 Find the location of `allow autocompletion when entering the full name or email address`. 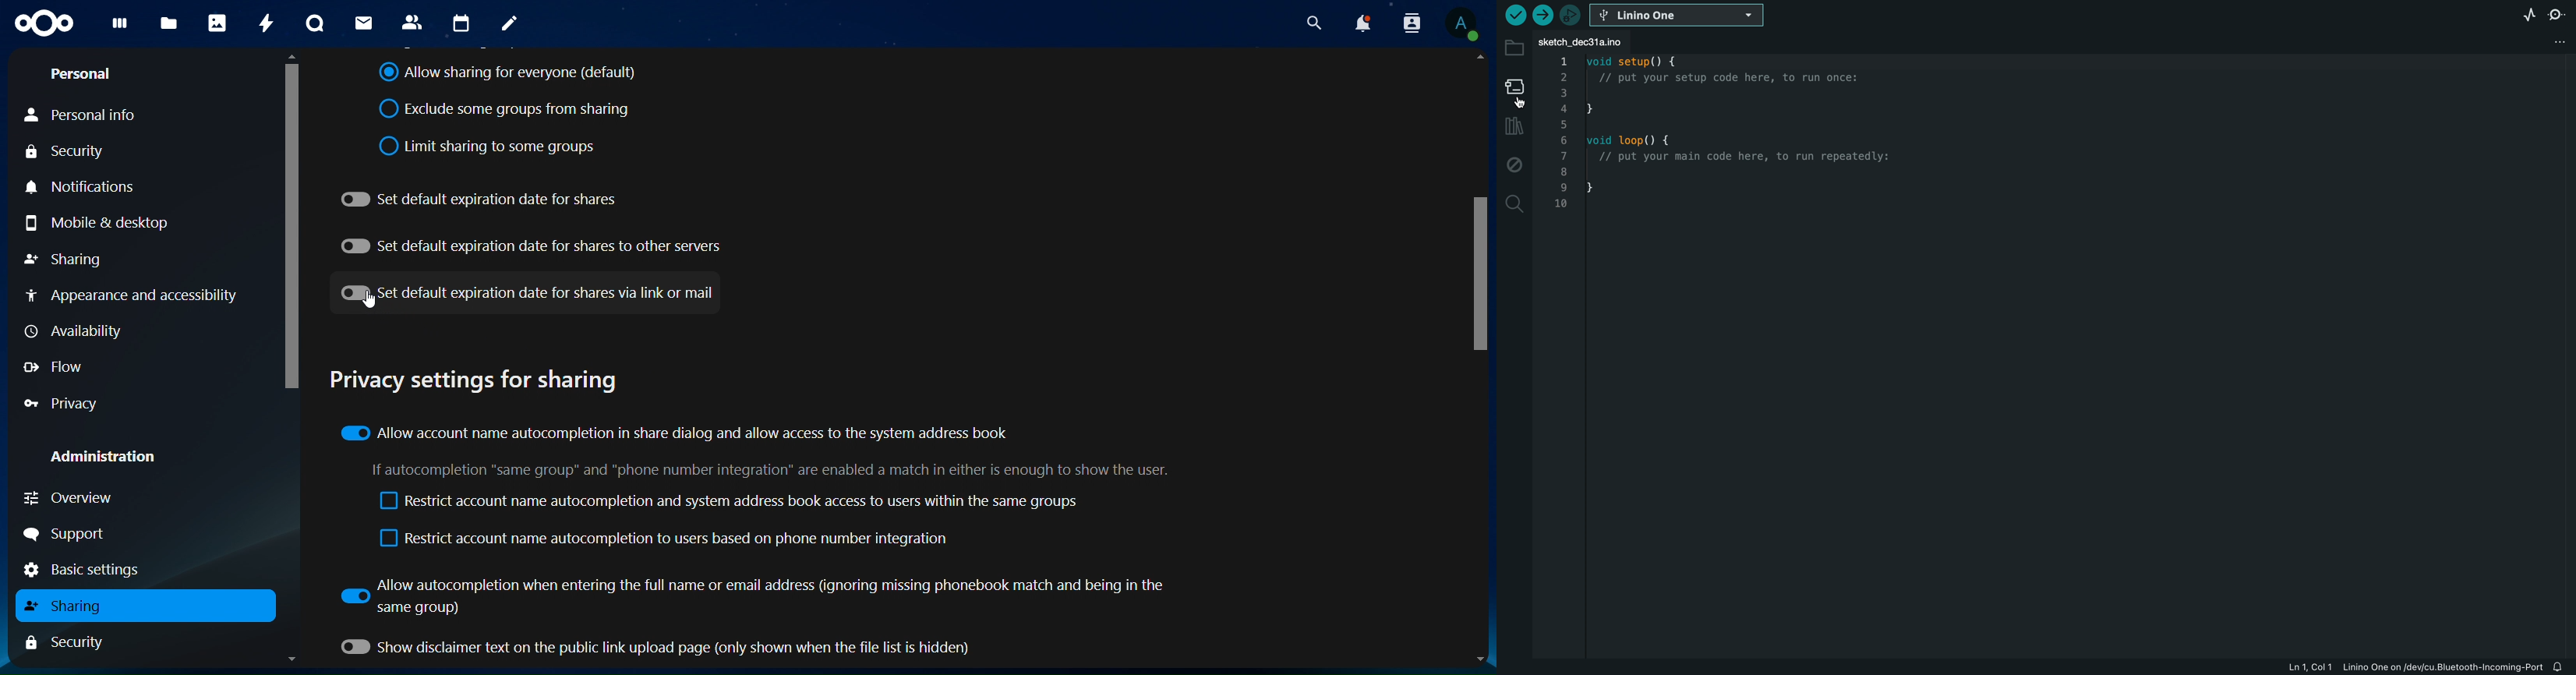

allow autocompletion when entering the full name or email address is located at coordinates (754, 590).